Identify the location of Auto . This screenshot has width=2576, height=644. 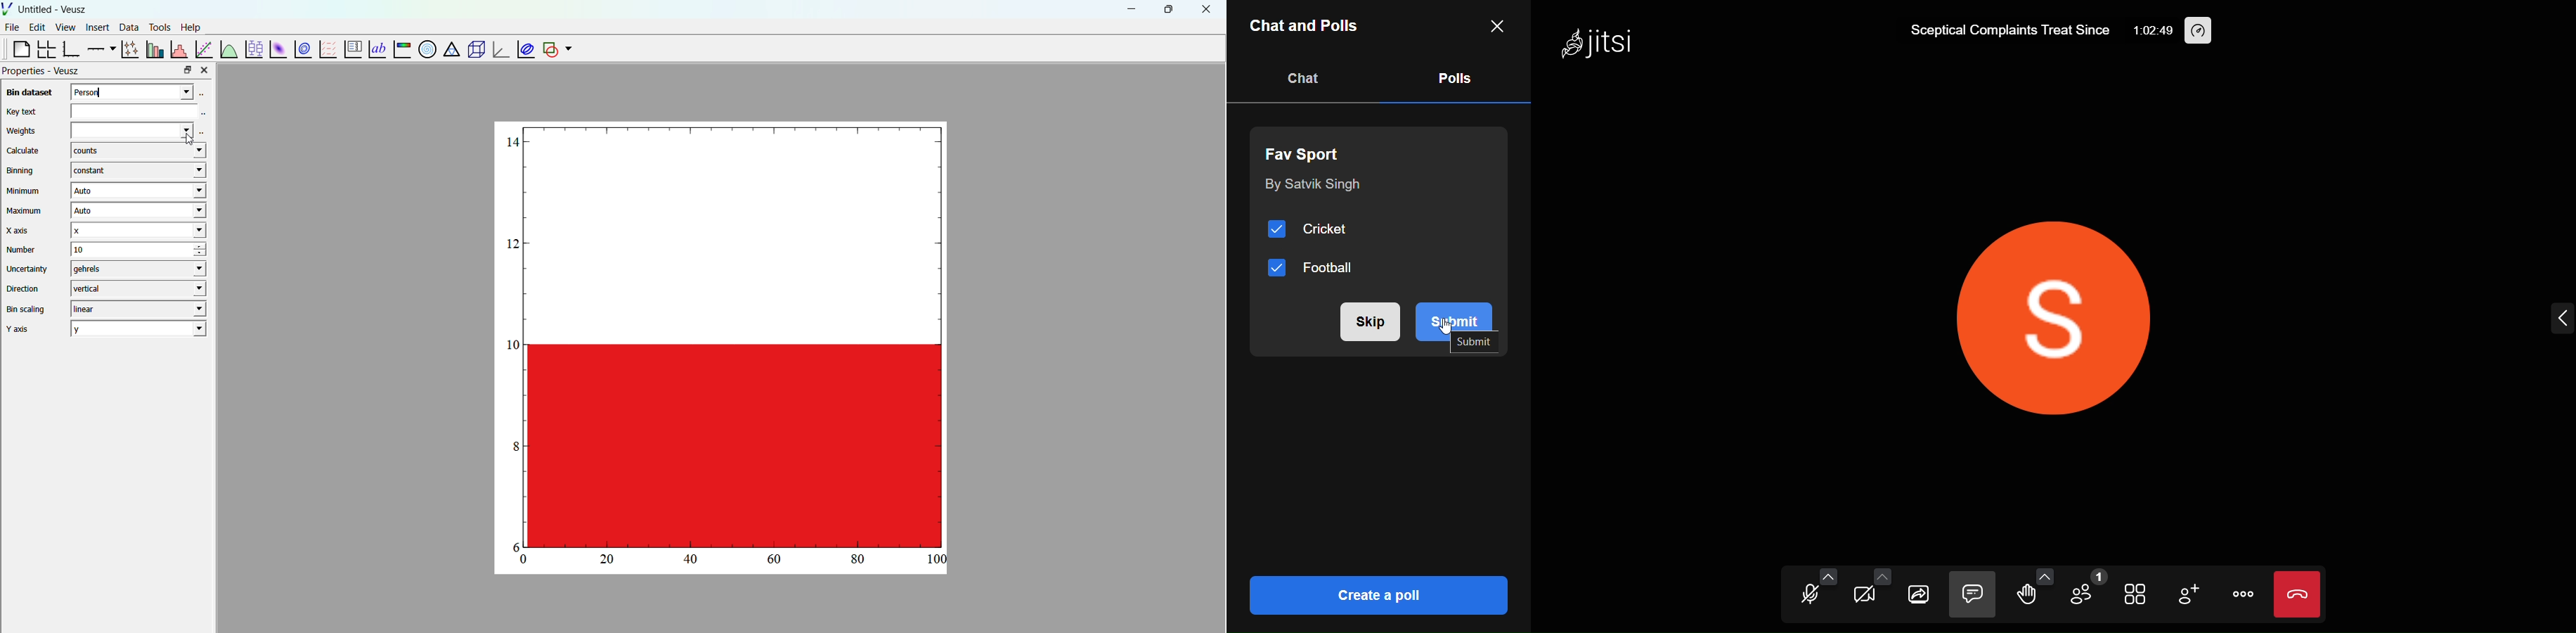
(137, 191).